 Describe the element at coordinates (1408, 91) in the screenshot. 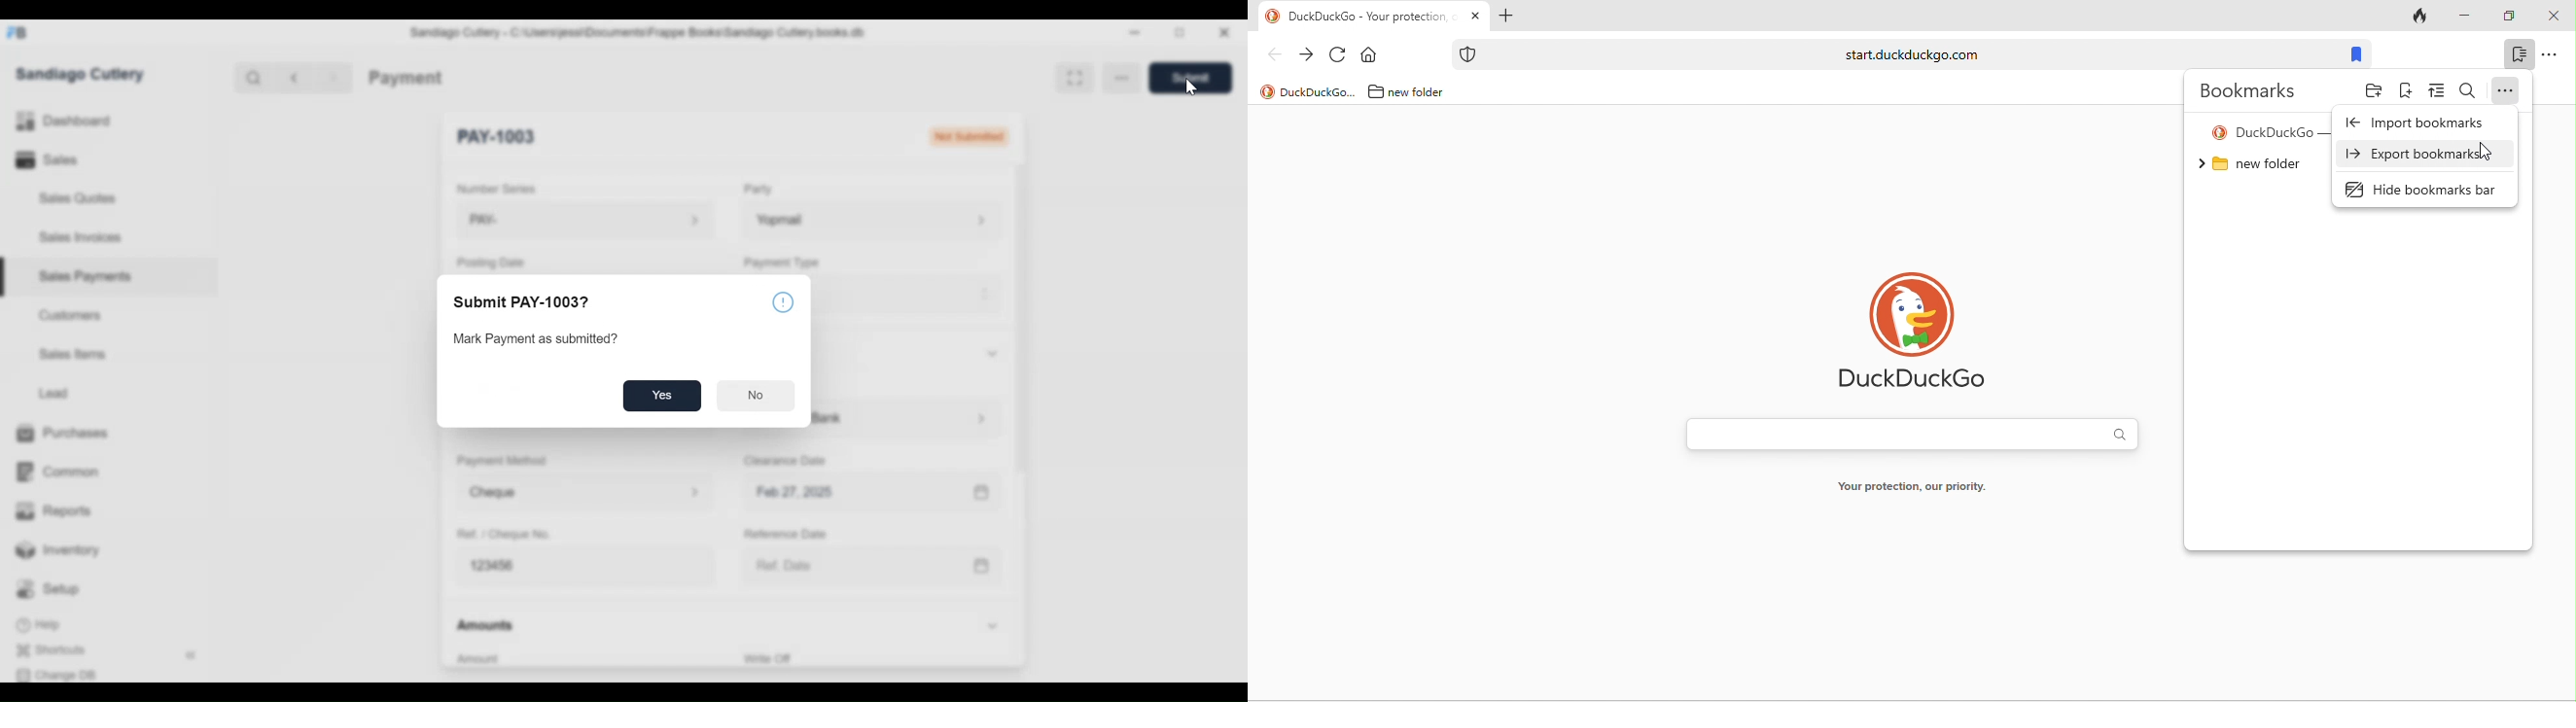

I see `new folder` at that location.